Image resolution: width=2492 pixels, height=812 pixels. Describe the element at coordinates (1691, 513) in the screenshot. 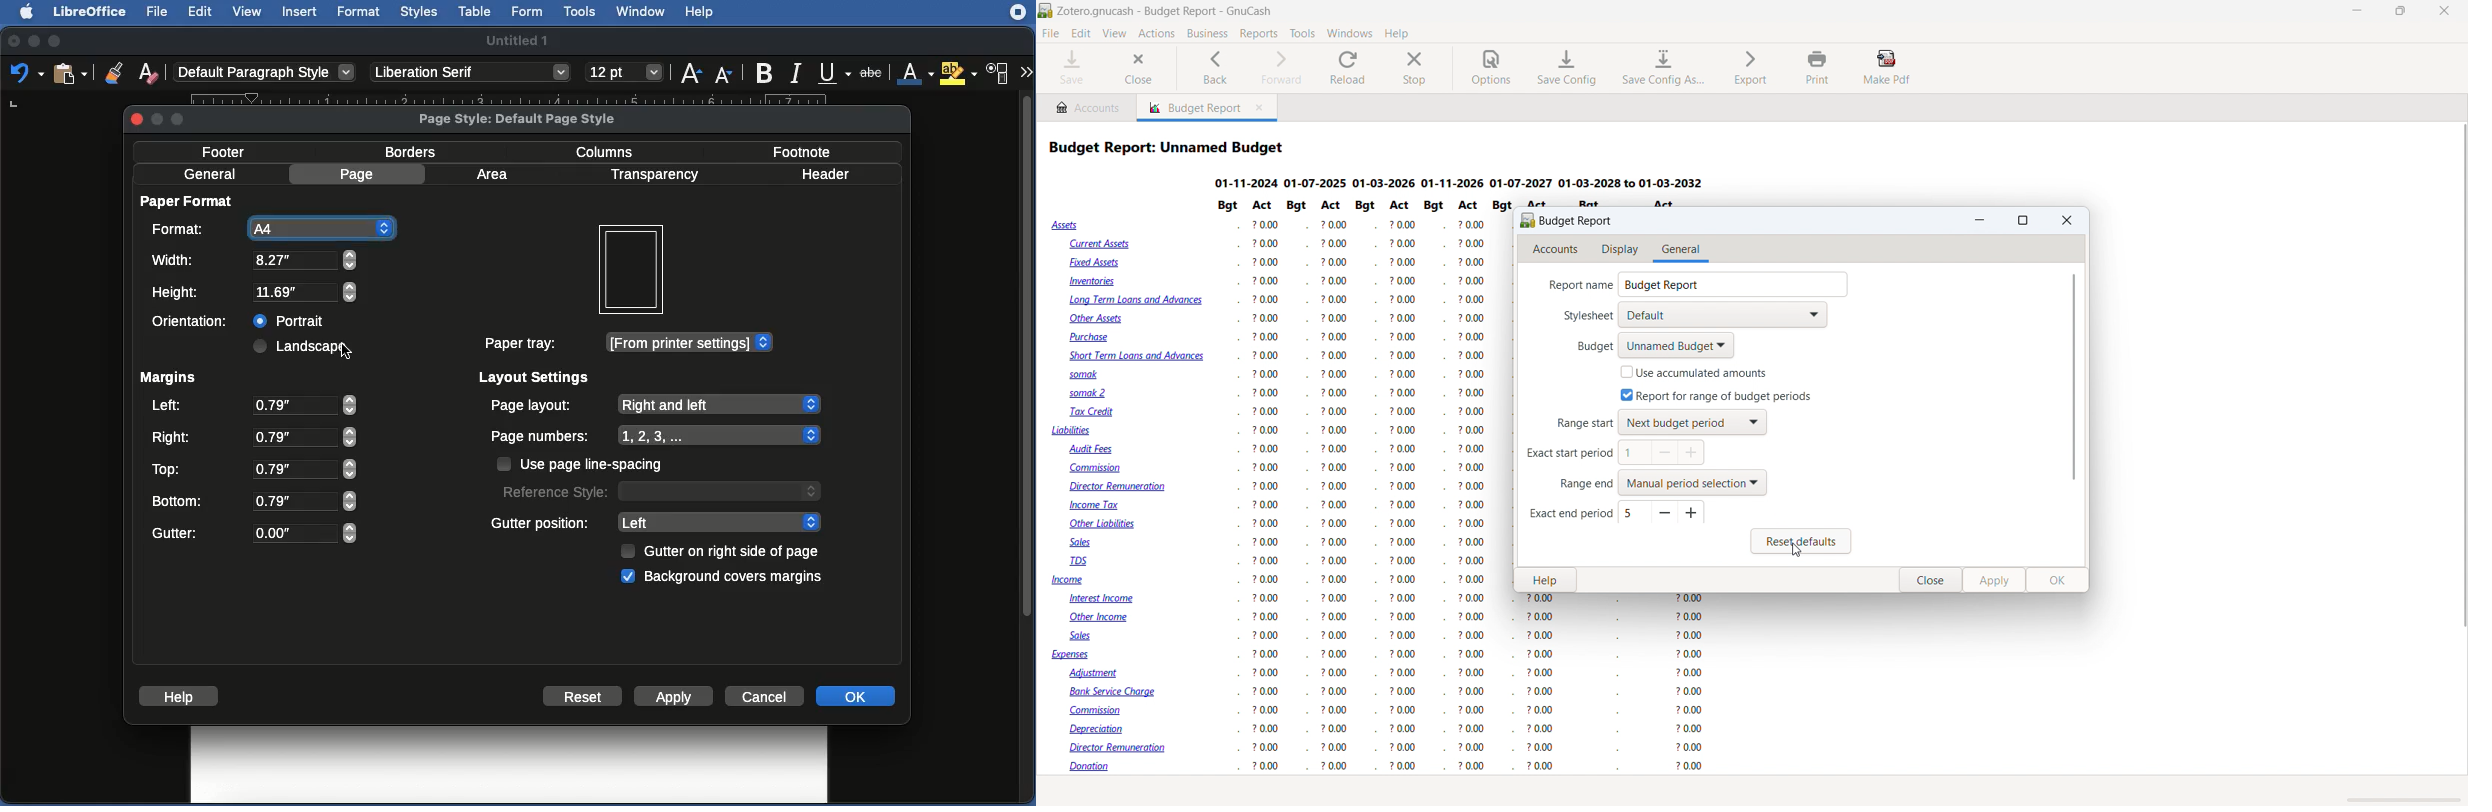

I see `increase exact end period` at that location.